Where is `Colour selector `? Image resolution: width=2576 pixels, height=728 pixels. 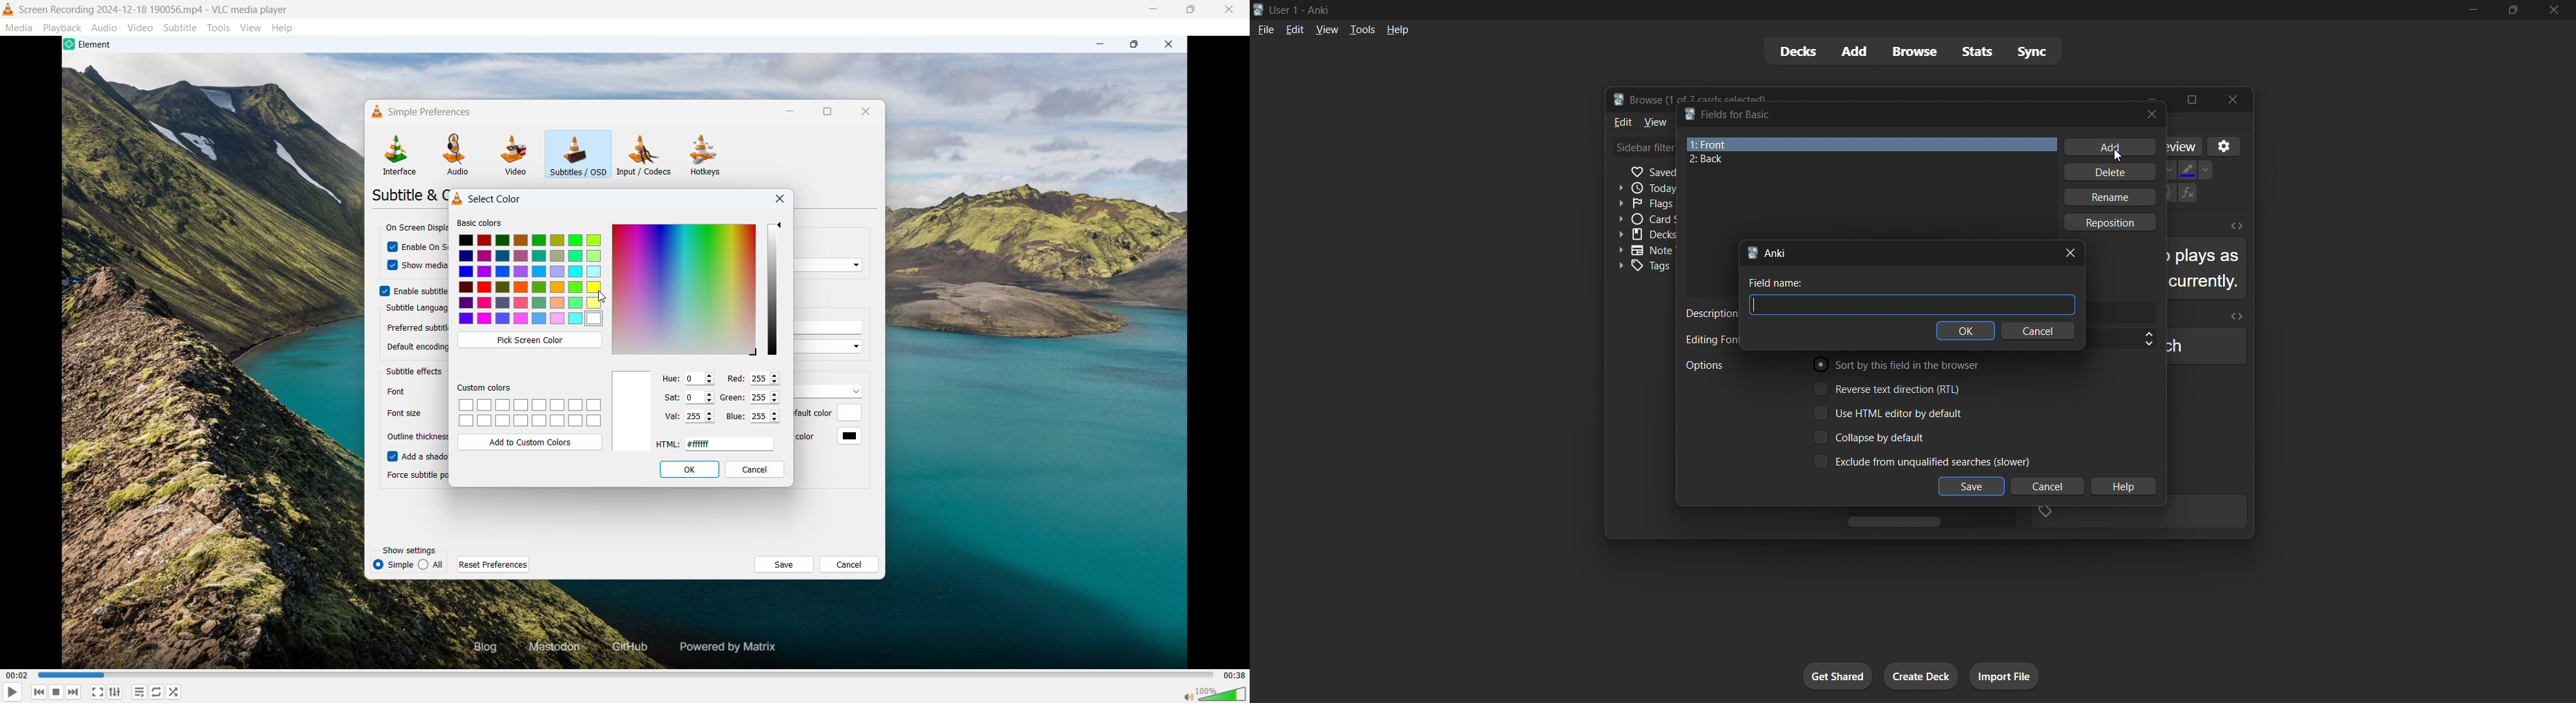 Colour selector  is located at coordinates (684, 289).